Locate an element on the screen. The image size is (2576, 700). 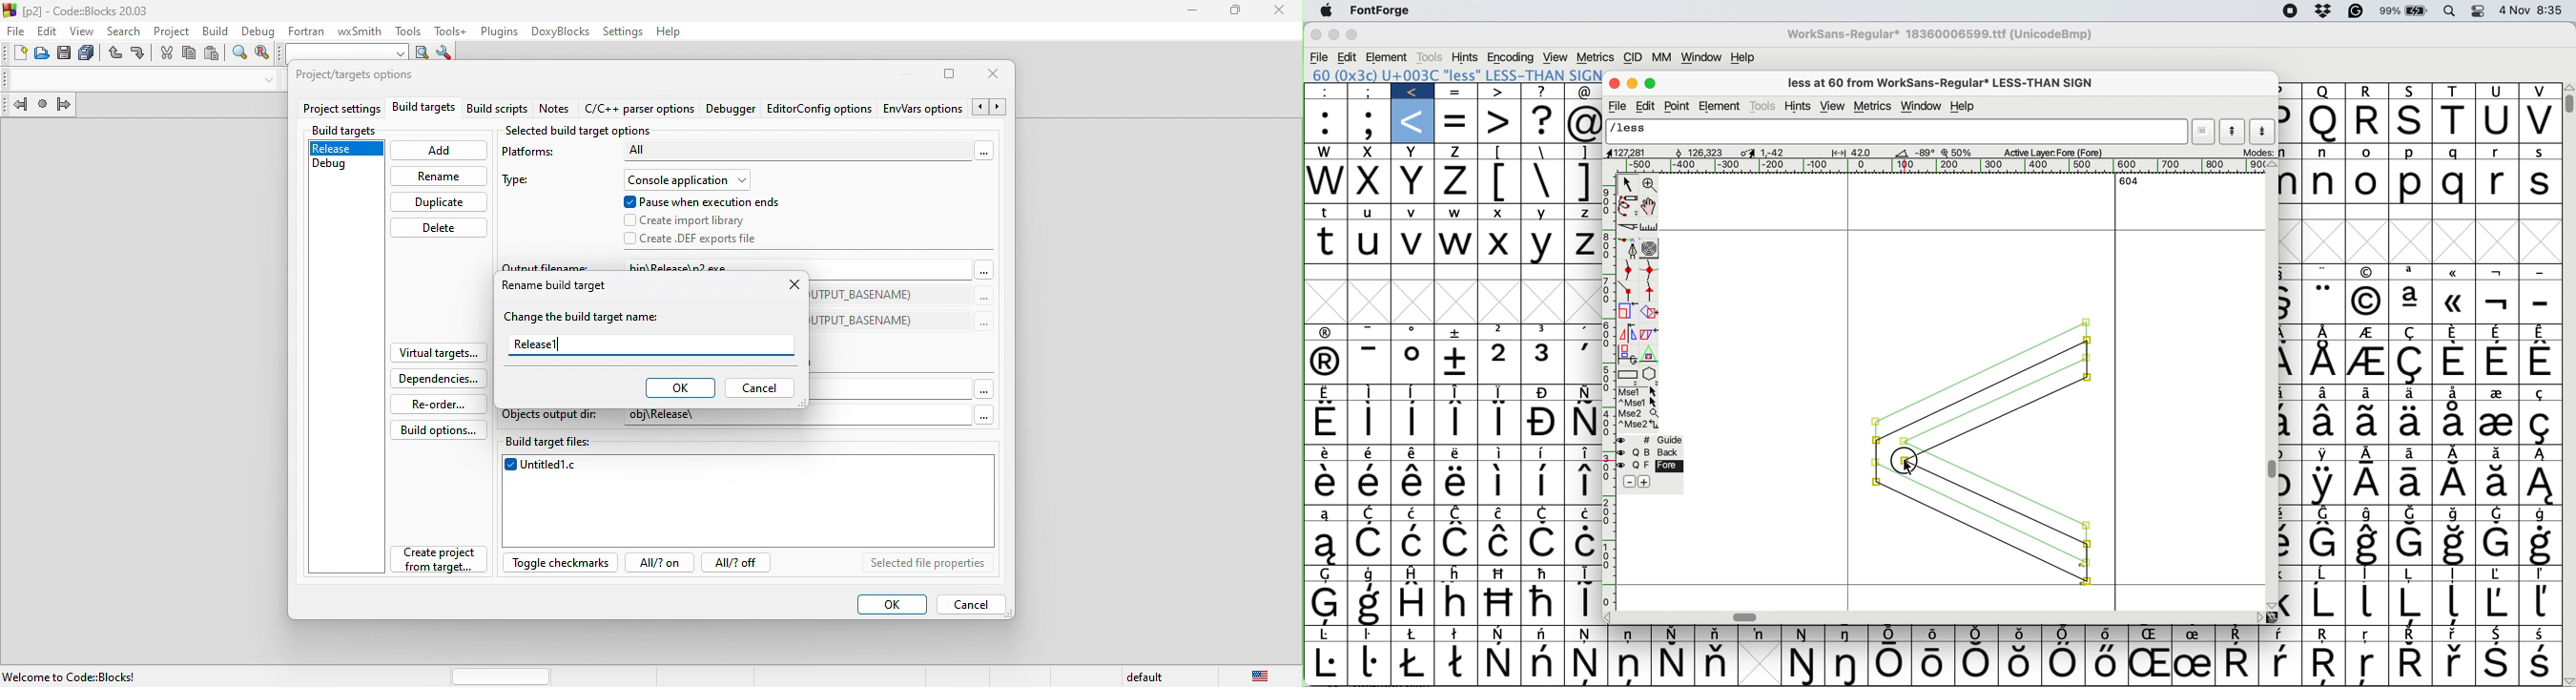
Symbol is located at coordinates (1417, 634).